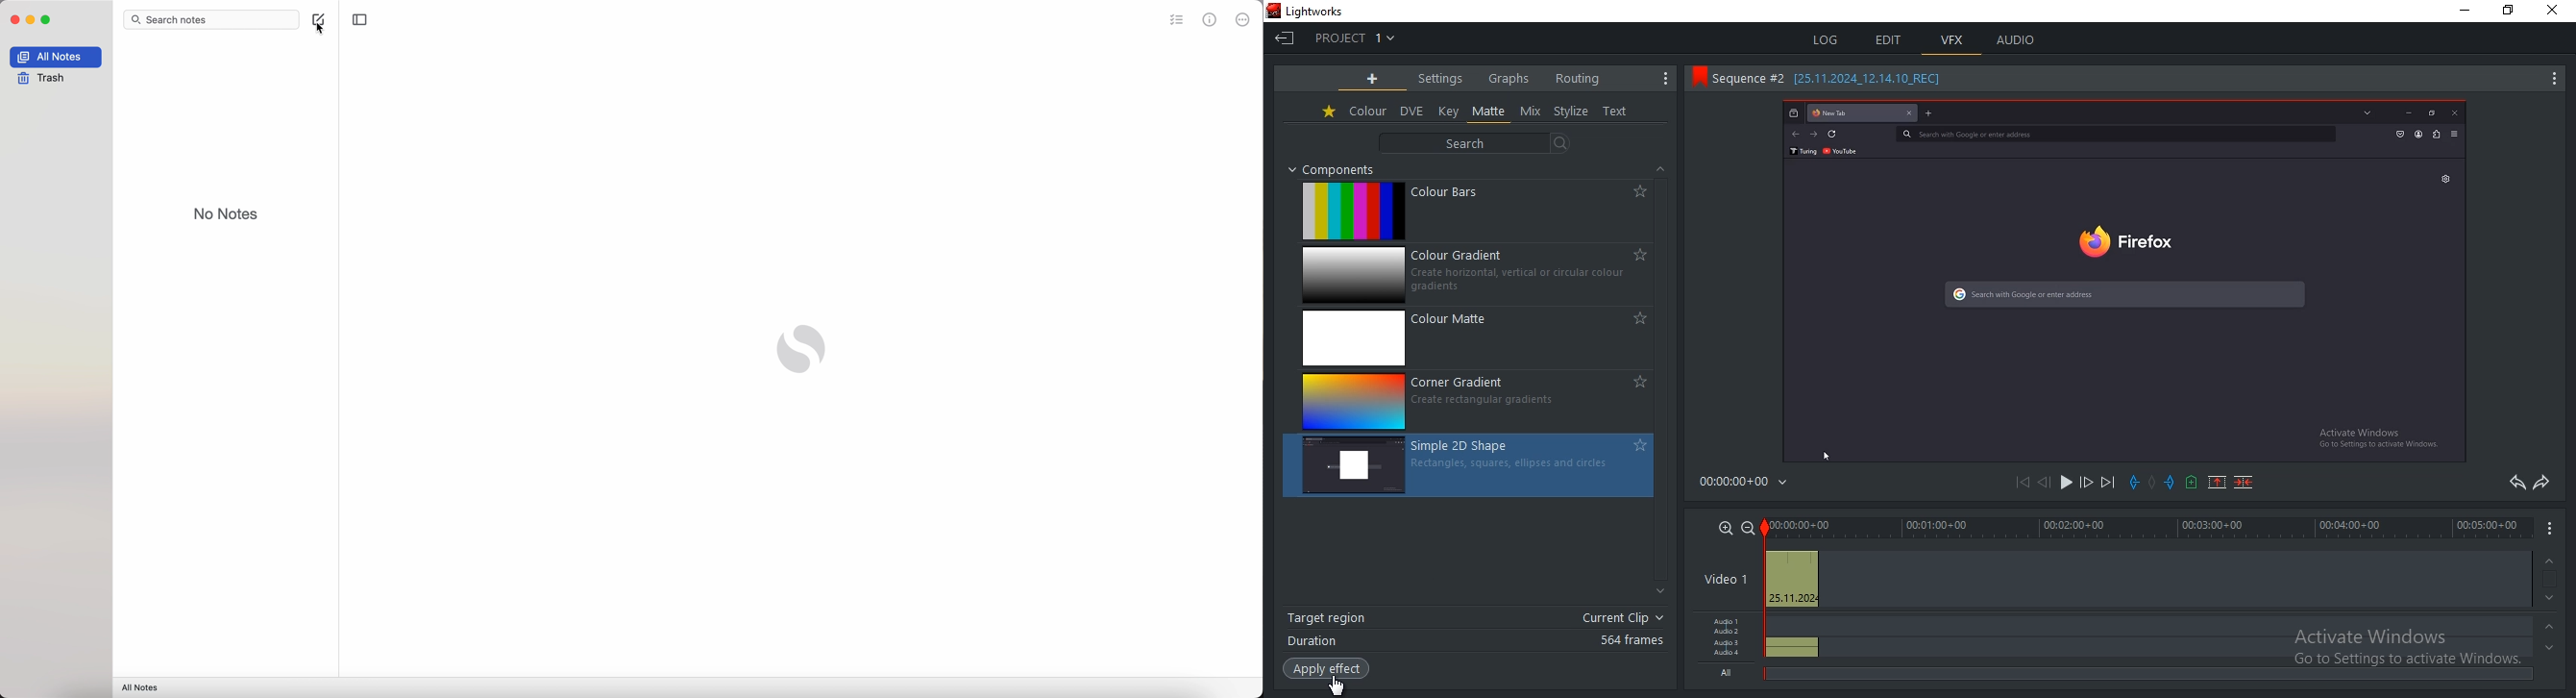  What do you see at coordinates (321, 25) in the screenshot?
I see `create note` at bounding box center [321, 25].